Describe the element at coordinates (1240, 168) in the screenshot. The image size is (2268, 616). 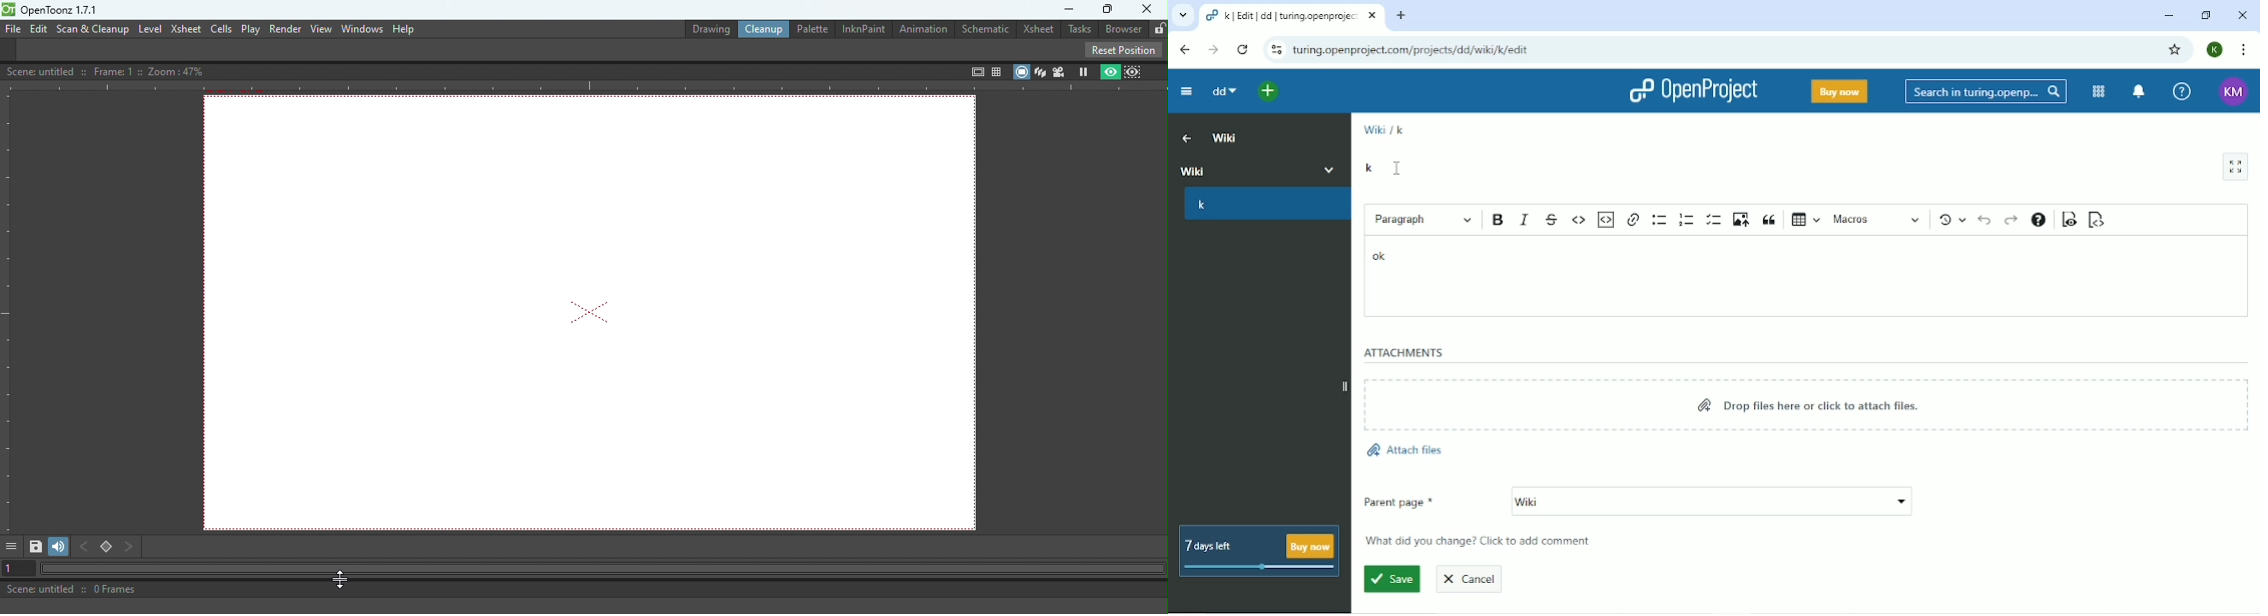
I see `Wiki` at that location.